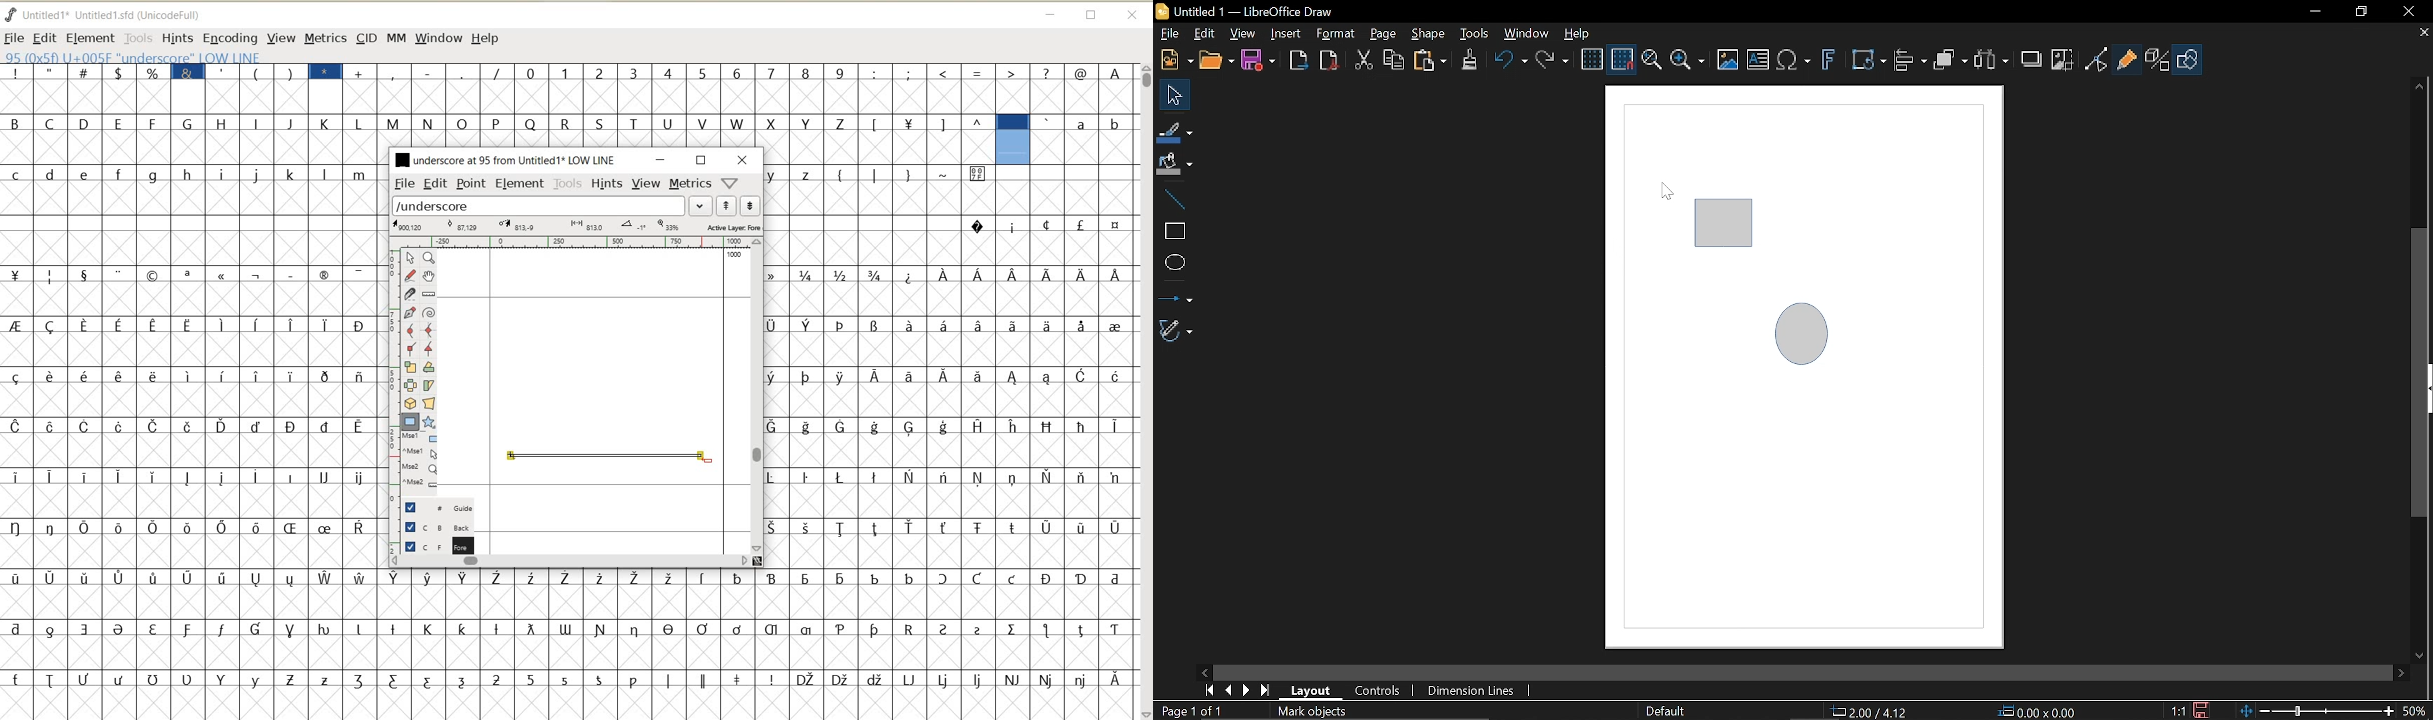 This screenshot has width=2436, height=728. What do you see at coordinates (727, 206) in the screenshot?
I see `show previous word list` at bounding box center [727, 206].